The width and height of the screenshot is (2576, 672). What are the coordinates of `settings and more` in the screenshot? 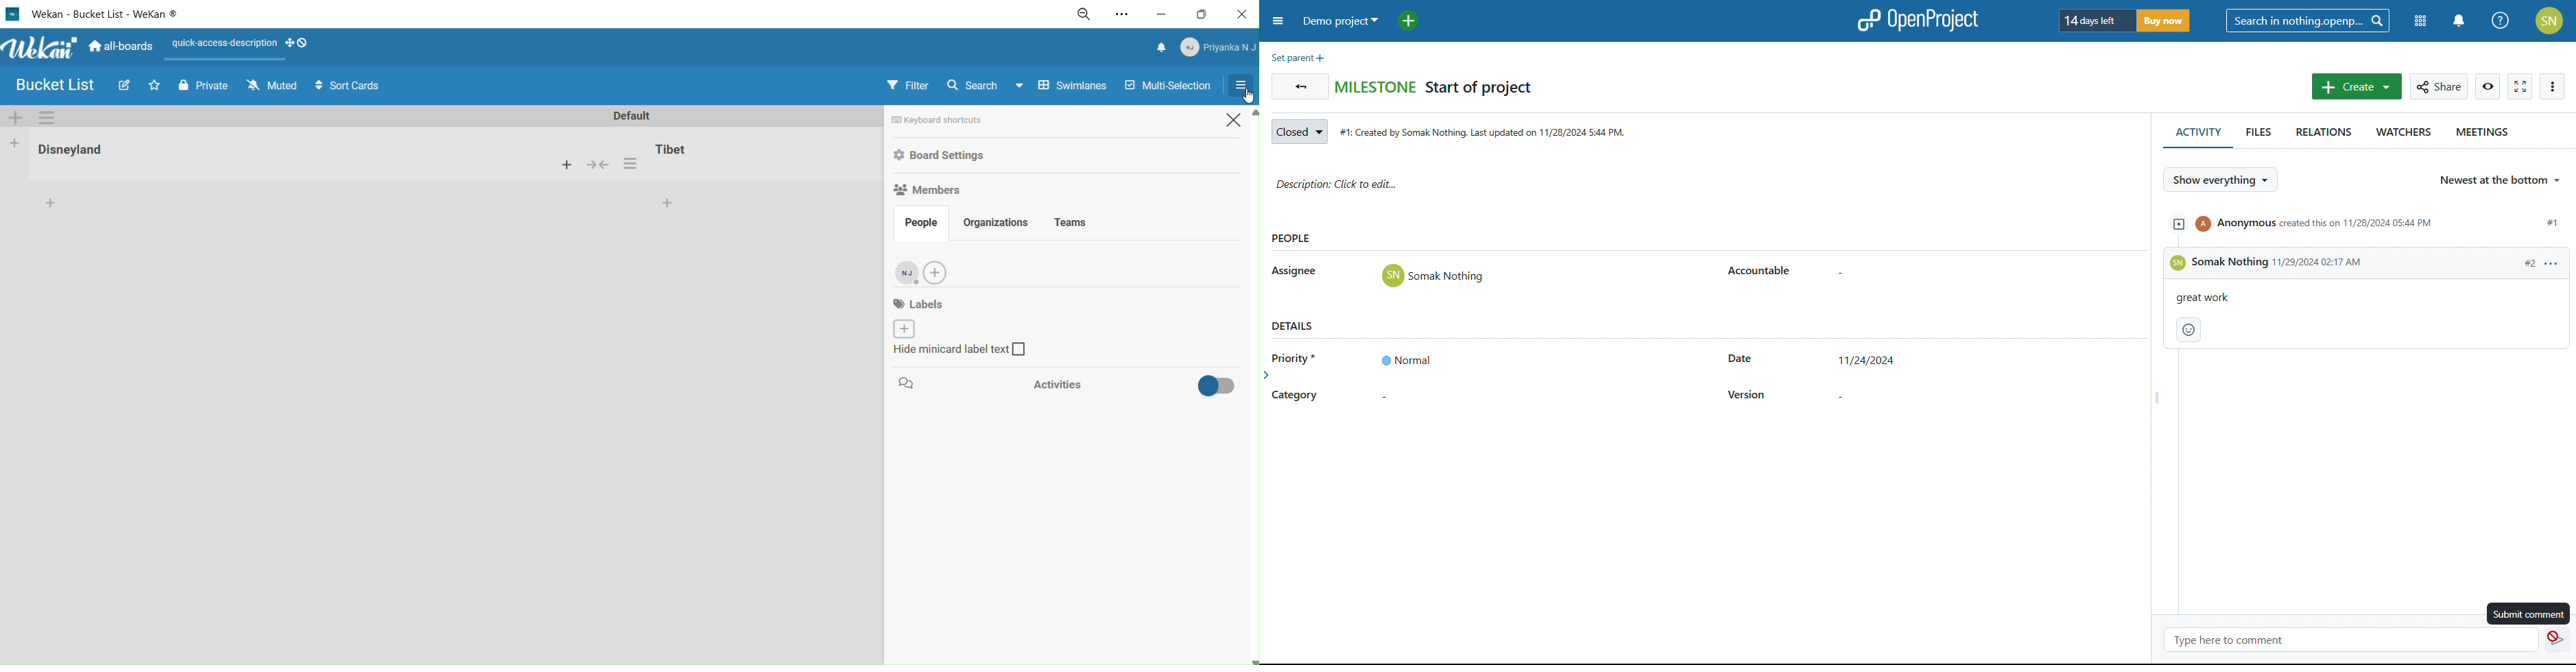 It's located at (1120, 15).